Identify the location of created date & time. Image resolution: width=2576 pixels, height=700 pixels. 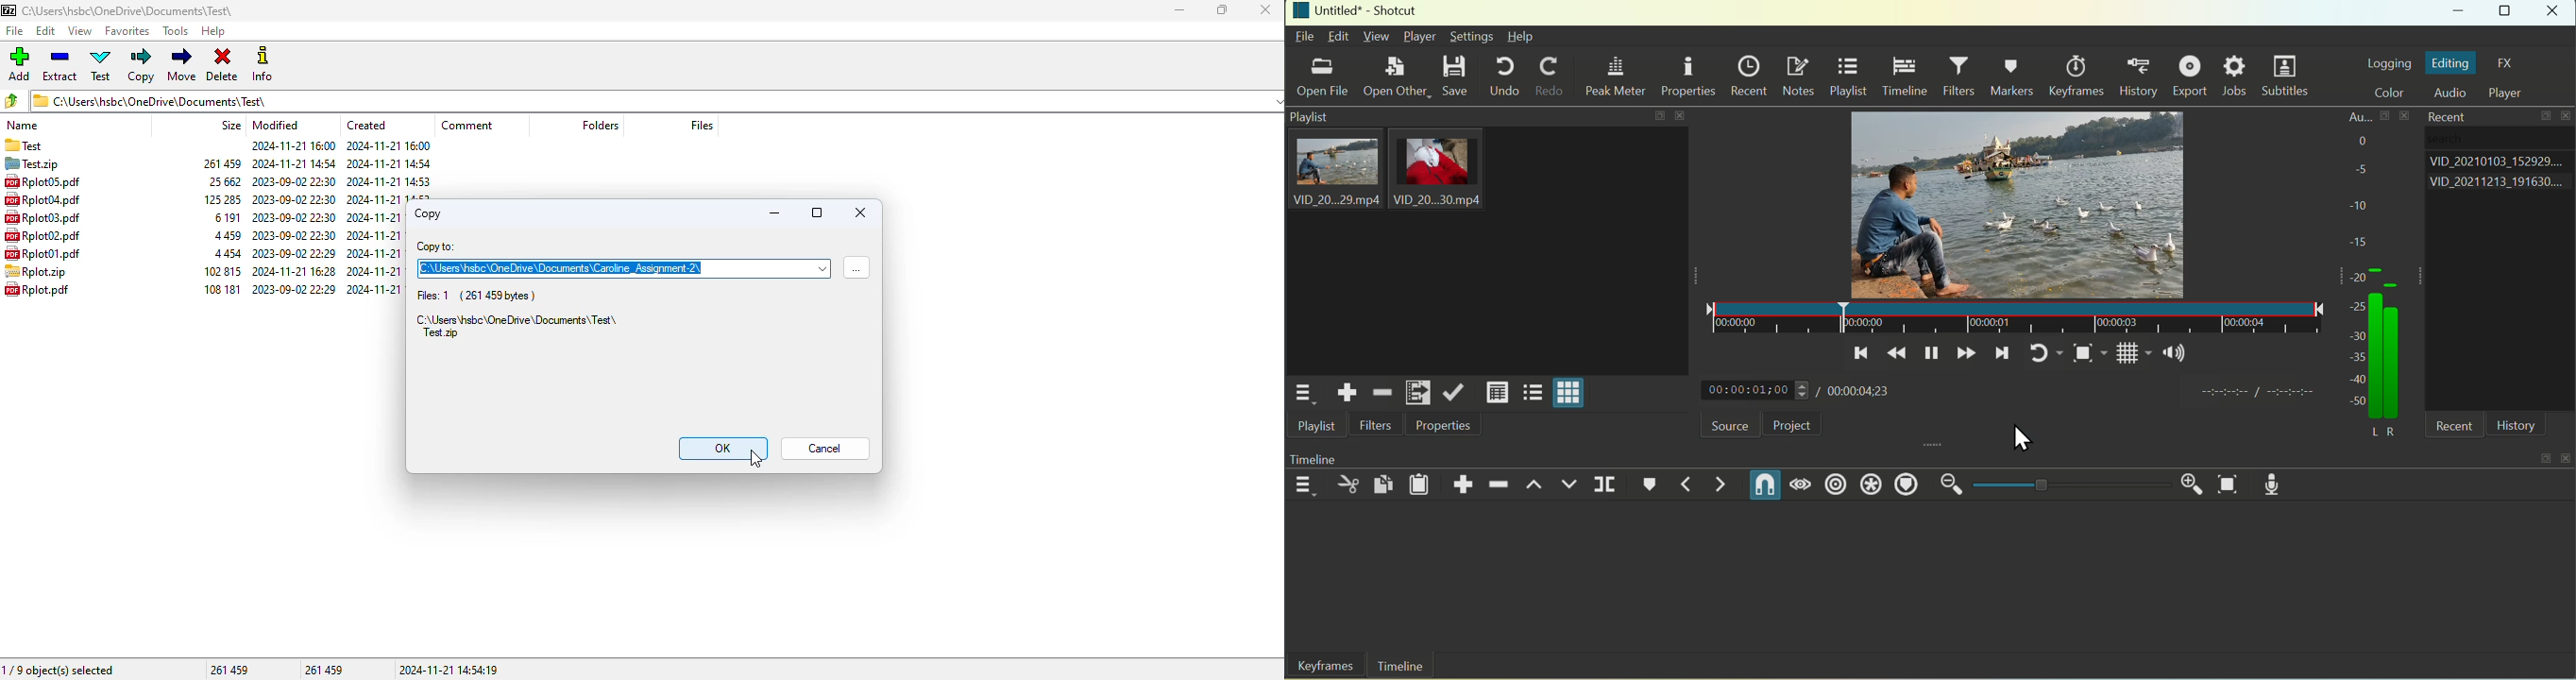
(376, 270).